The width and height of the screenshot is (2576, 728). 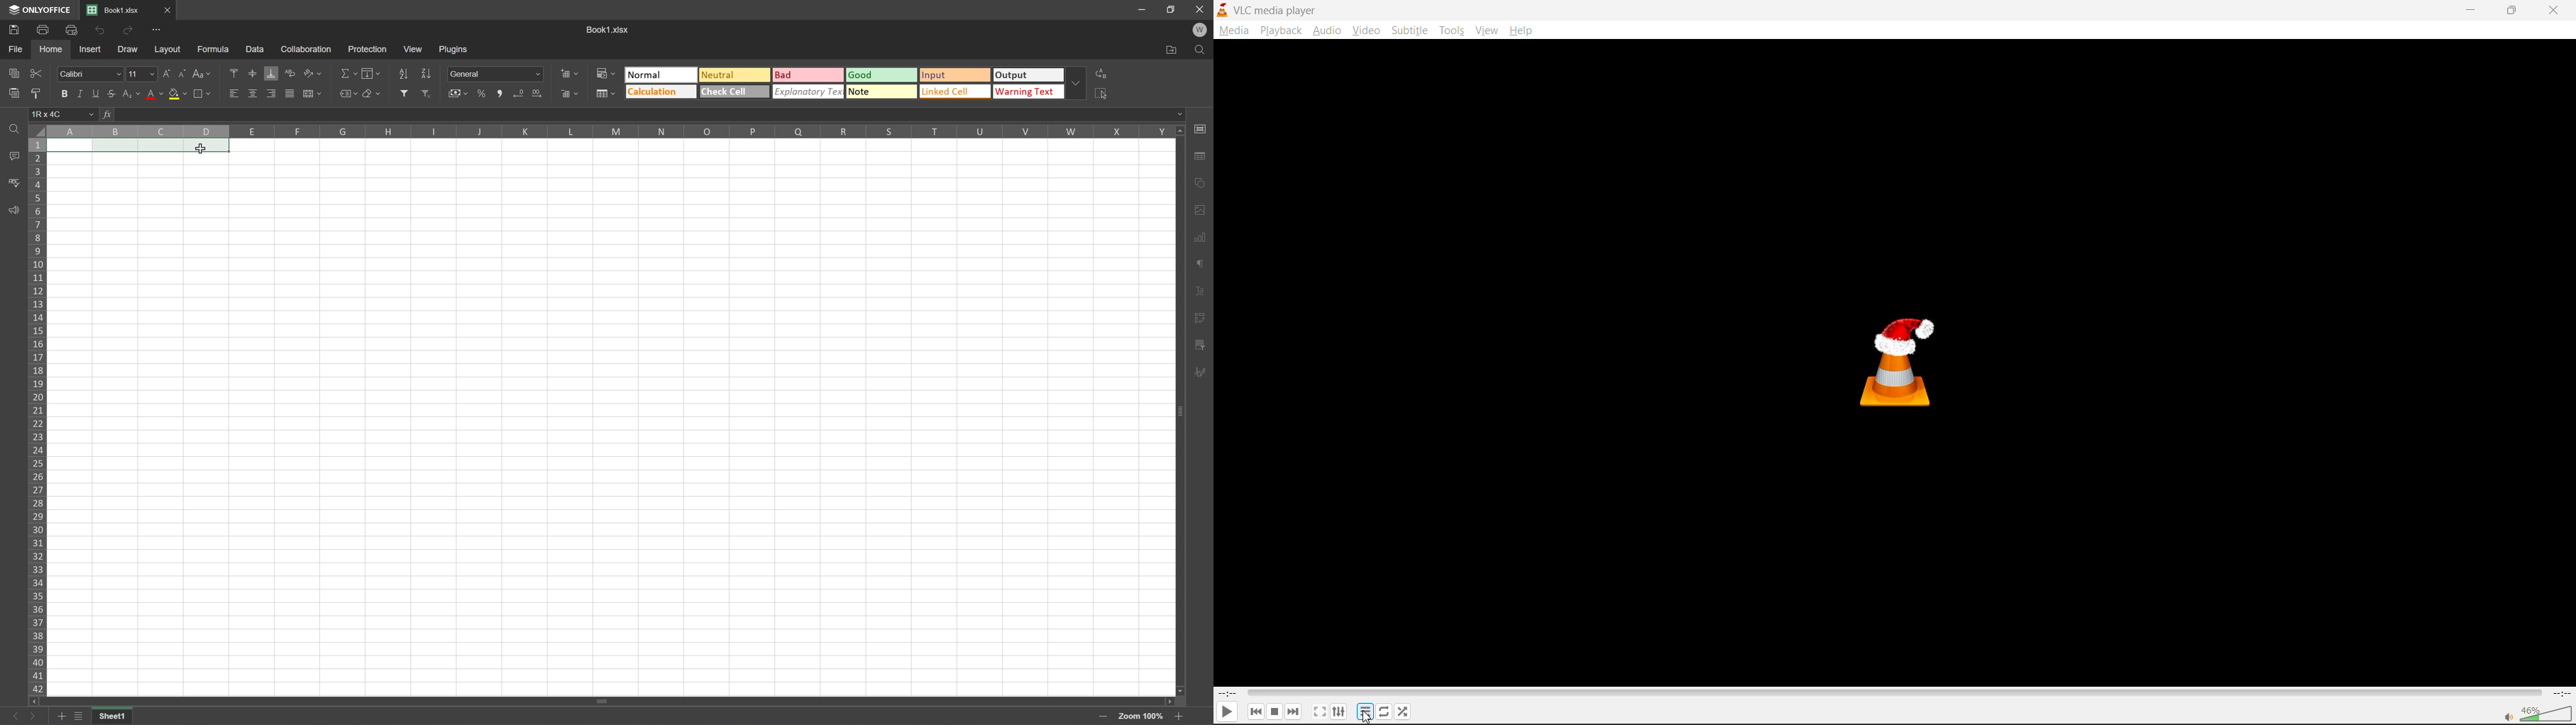 I want to click on Paragraph settings, so click(x=1198, y=264).